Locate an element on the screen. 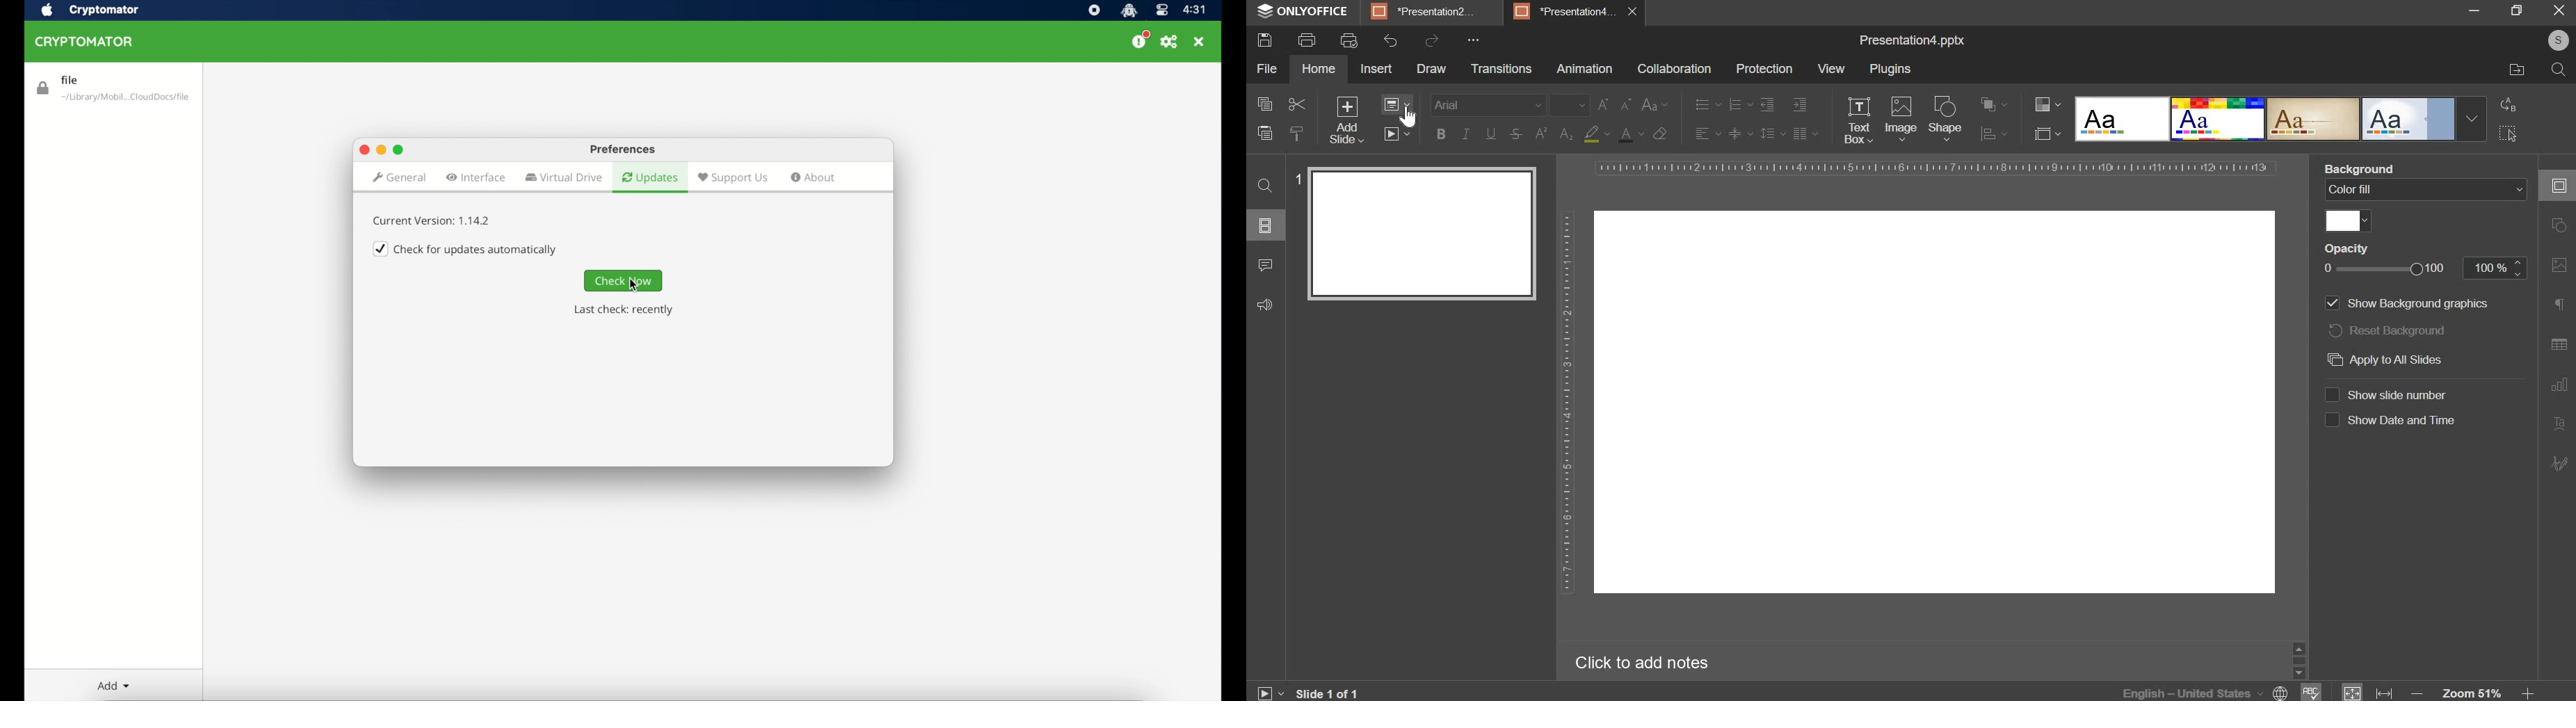 Image resolution: width=2576 pixels, height=728 pixels. text box is located at coordinates (1859, 121).